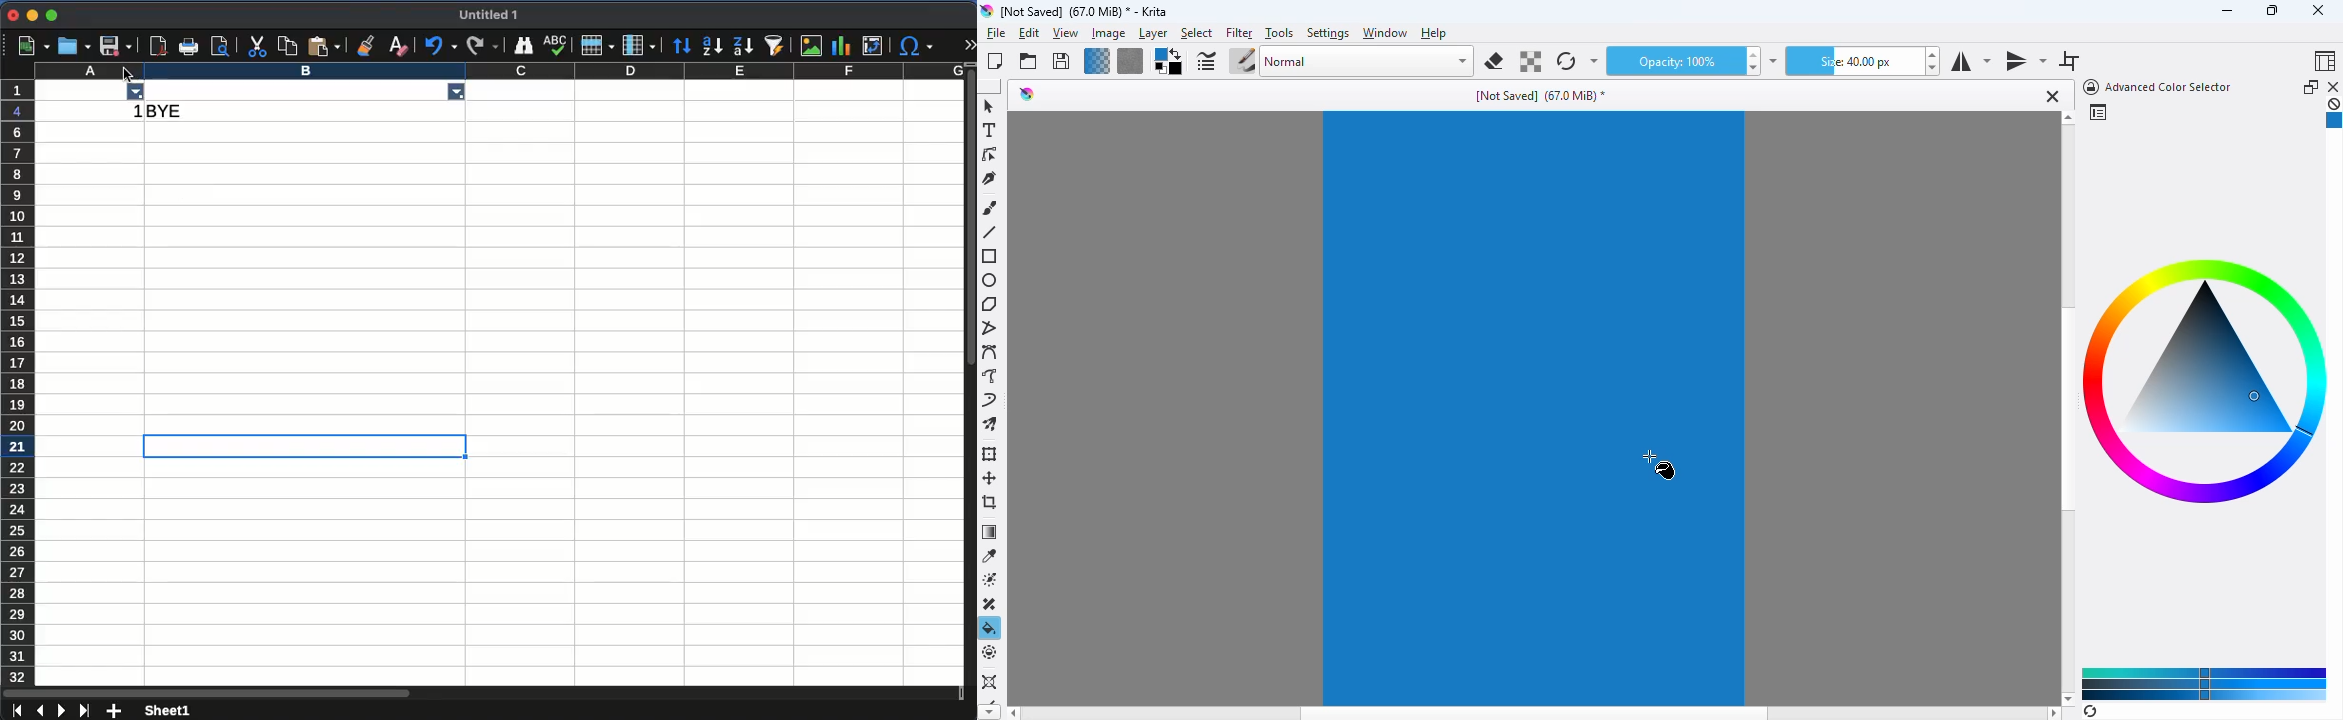 The height and width of the screenshot is (728, 2352). Describe the element at coordinates (552, 45) in the screenshot. I see `abc` at that location.